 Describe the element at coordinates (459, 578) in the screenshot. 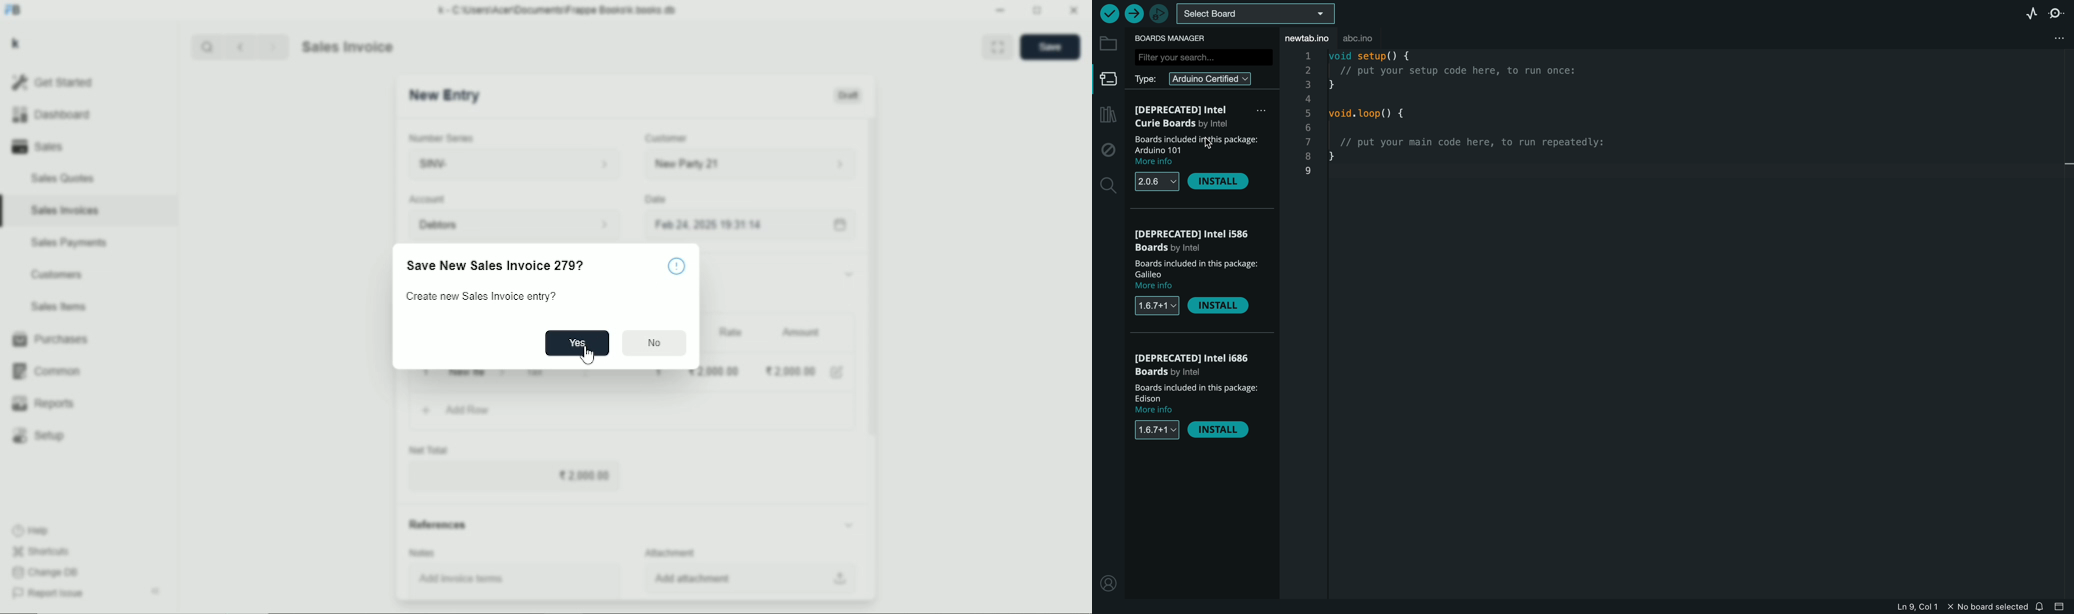

I see `Add invoice items` at that location.